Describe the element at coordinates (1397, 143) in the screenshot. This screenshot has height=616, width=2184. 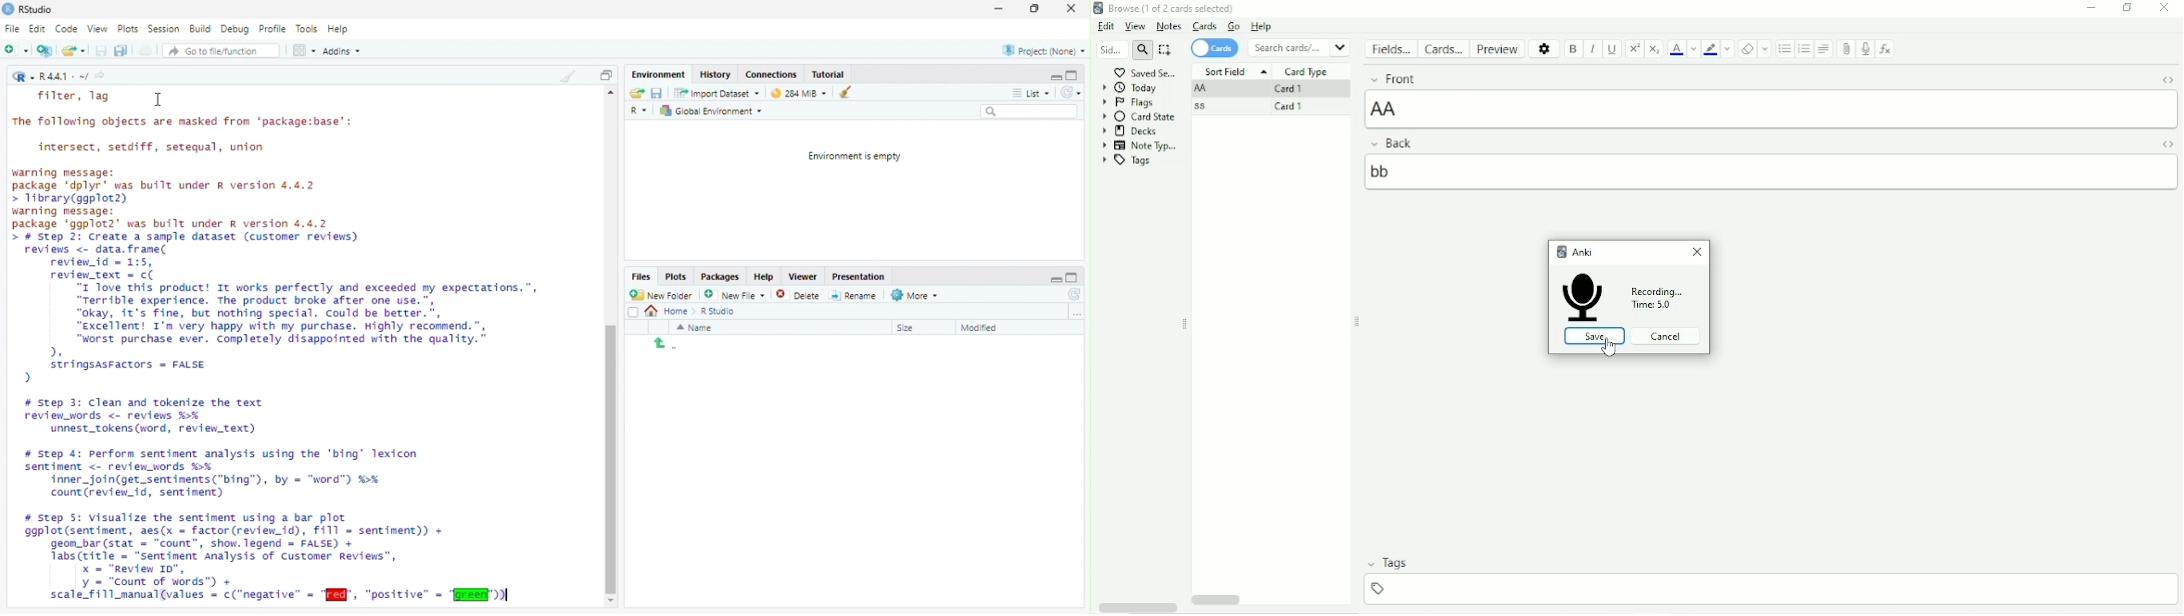
I see `Back` at that location.